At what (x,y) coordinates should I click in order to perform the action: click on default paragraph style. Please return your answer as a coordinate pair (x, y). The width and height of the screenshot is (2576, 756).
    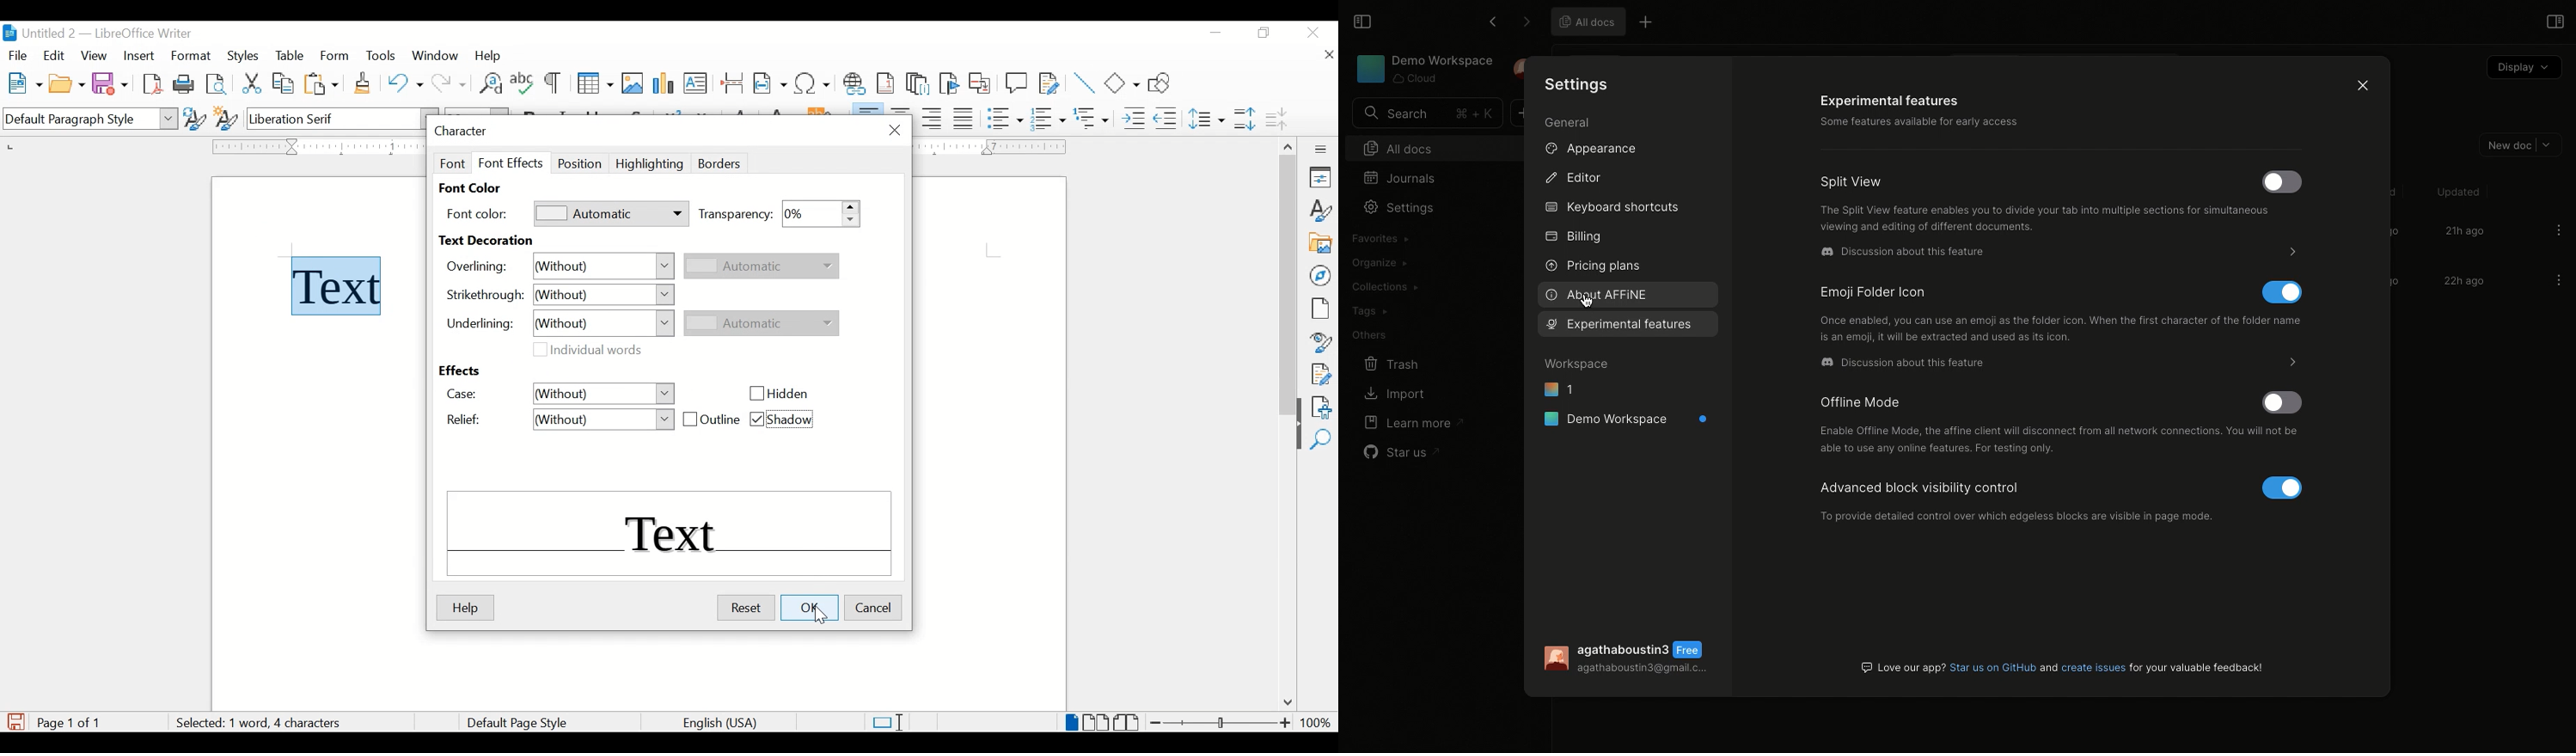
    Looking at the image, I should click on (89, 119).